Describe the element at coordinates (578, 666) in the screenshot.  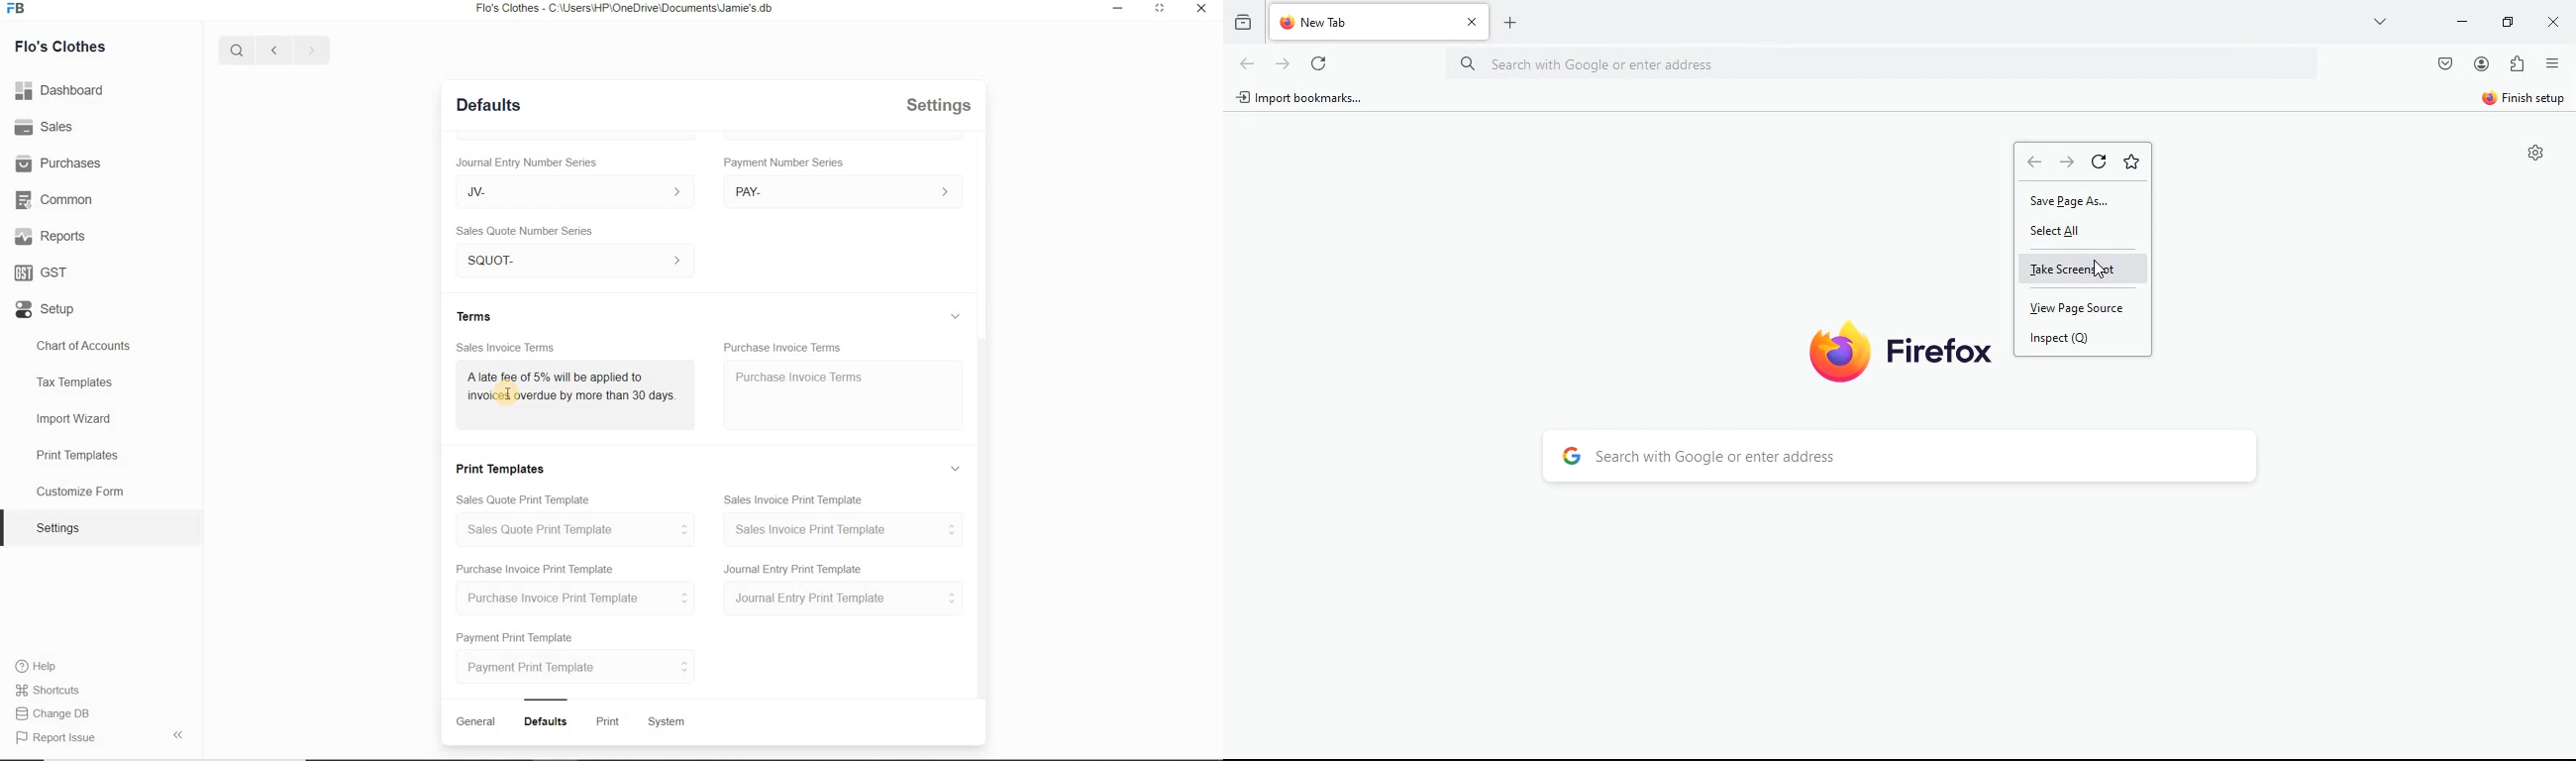
I see `Payment Print Template` at that location.